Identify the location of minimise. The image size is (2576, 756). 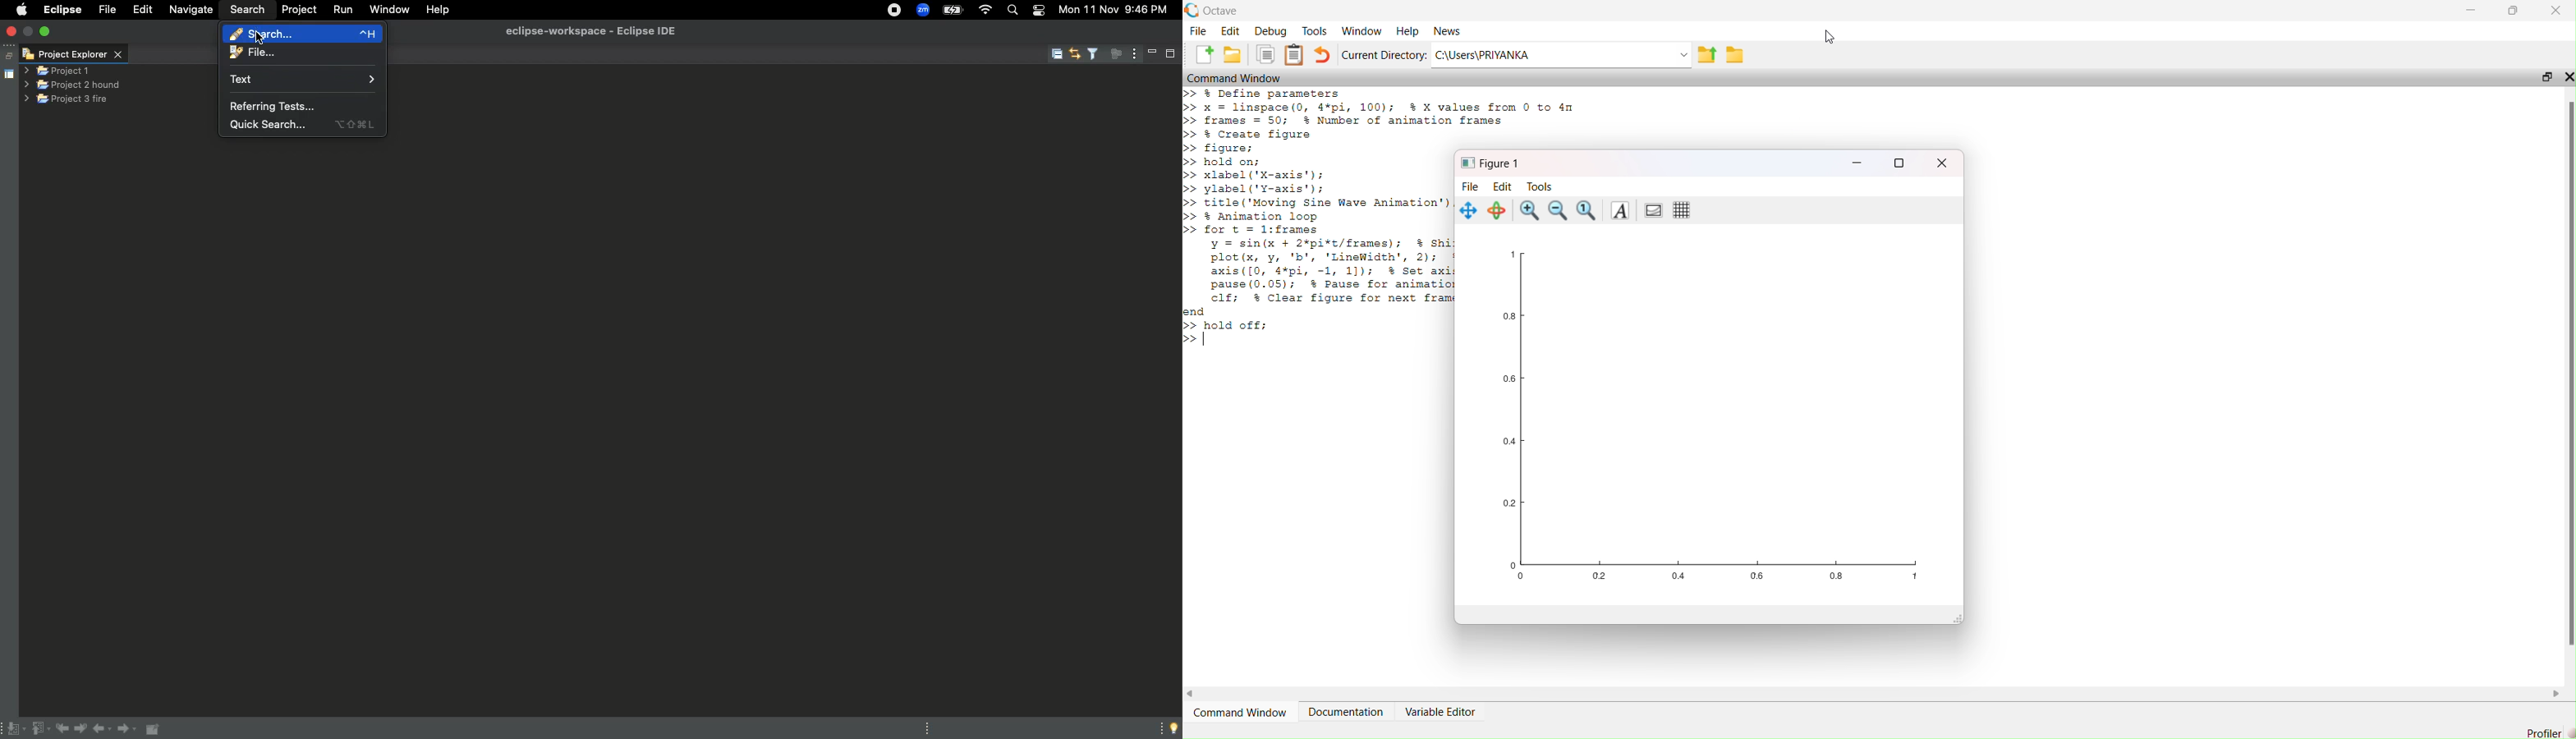
(2467, 11).